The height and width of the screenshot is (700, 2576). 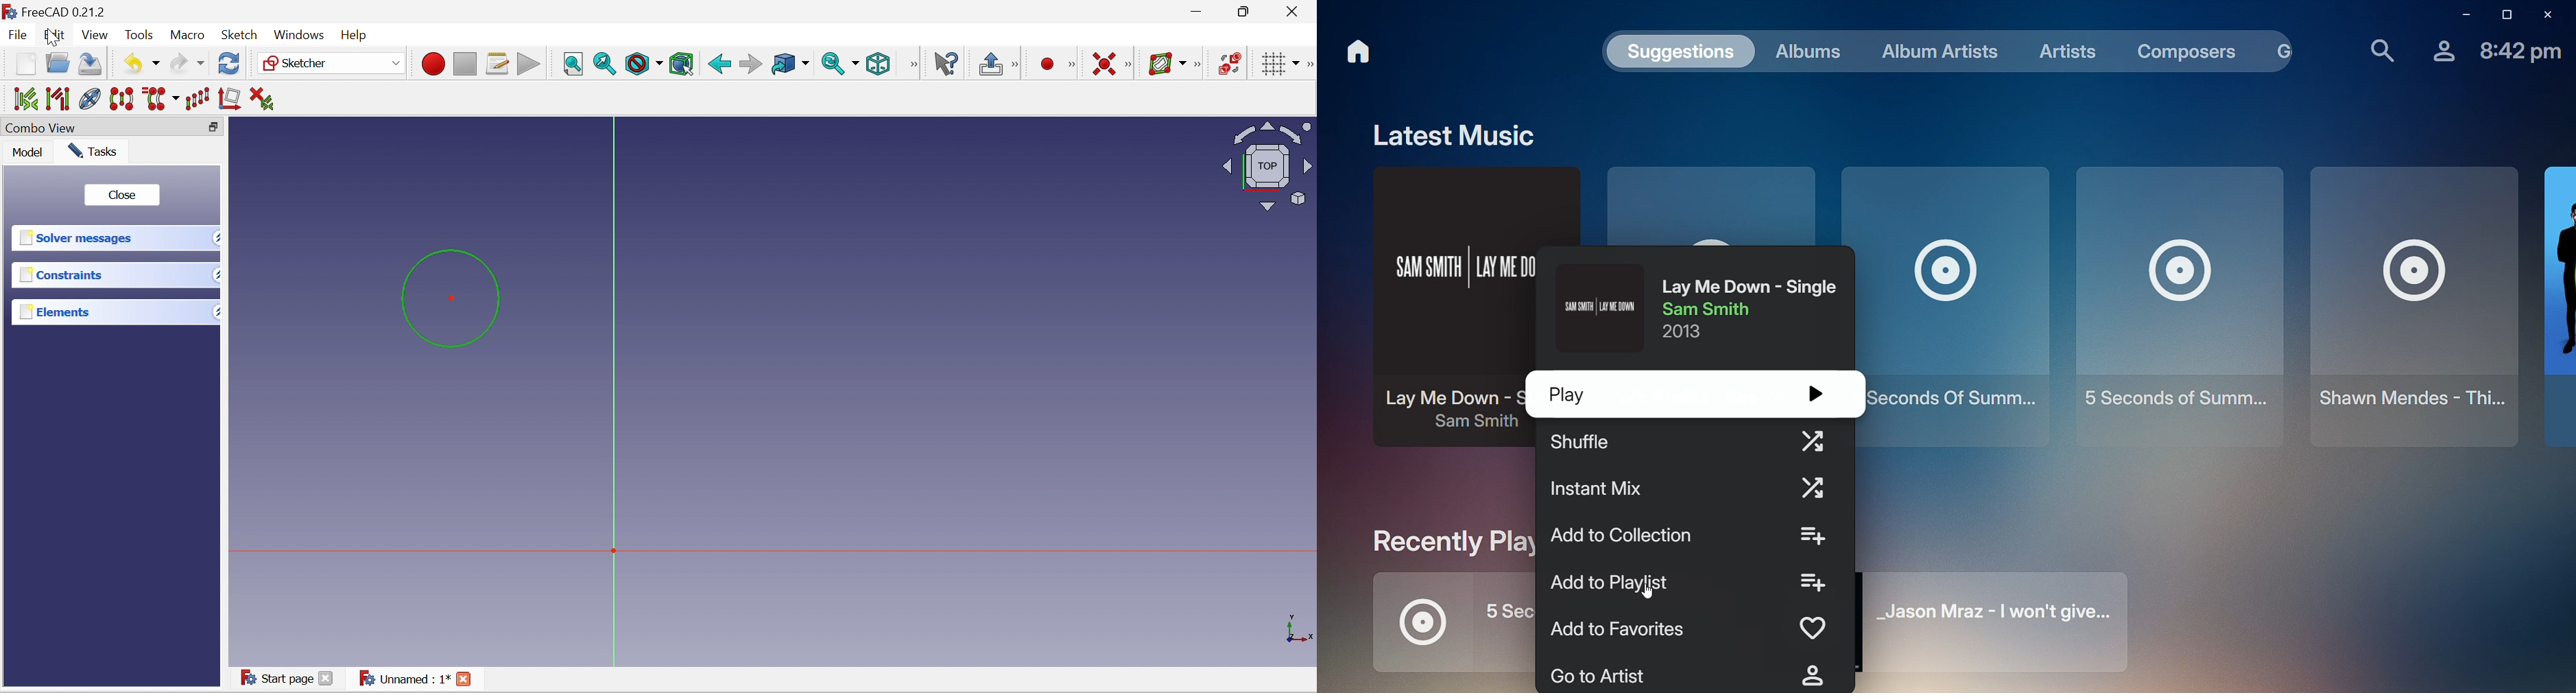 I want to click on Add to Favorites, so click(x=1693, y=627).